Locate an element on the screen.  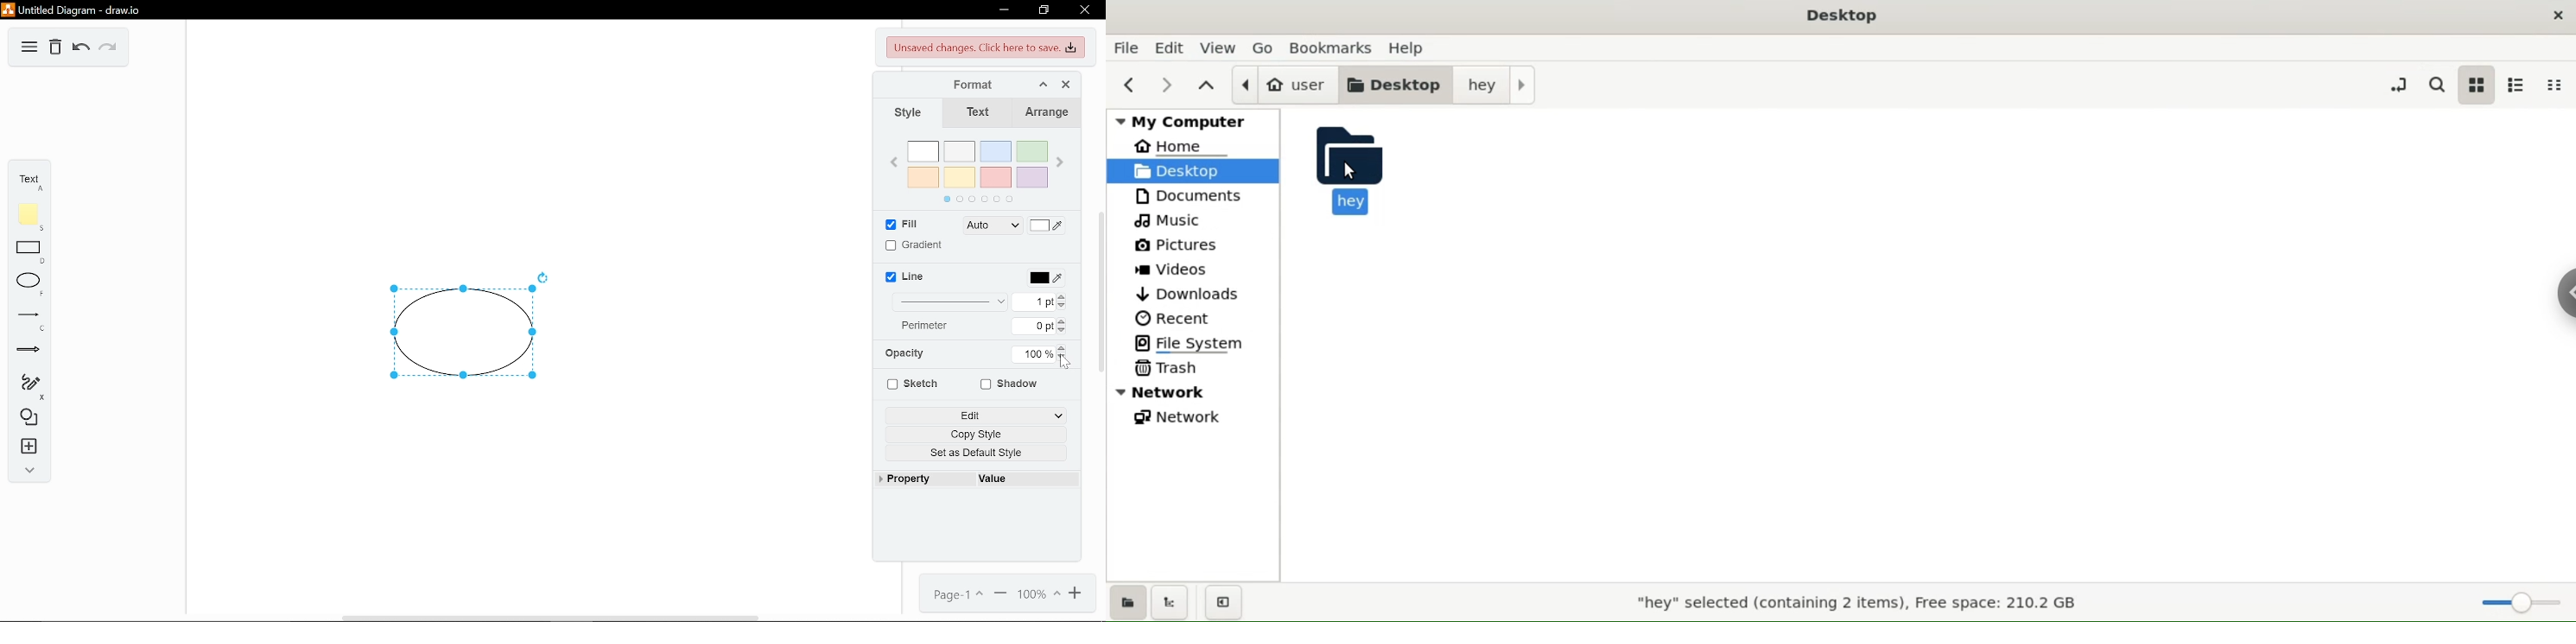
Menu is located at coordinates (28, 47).